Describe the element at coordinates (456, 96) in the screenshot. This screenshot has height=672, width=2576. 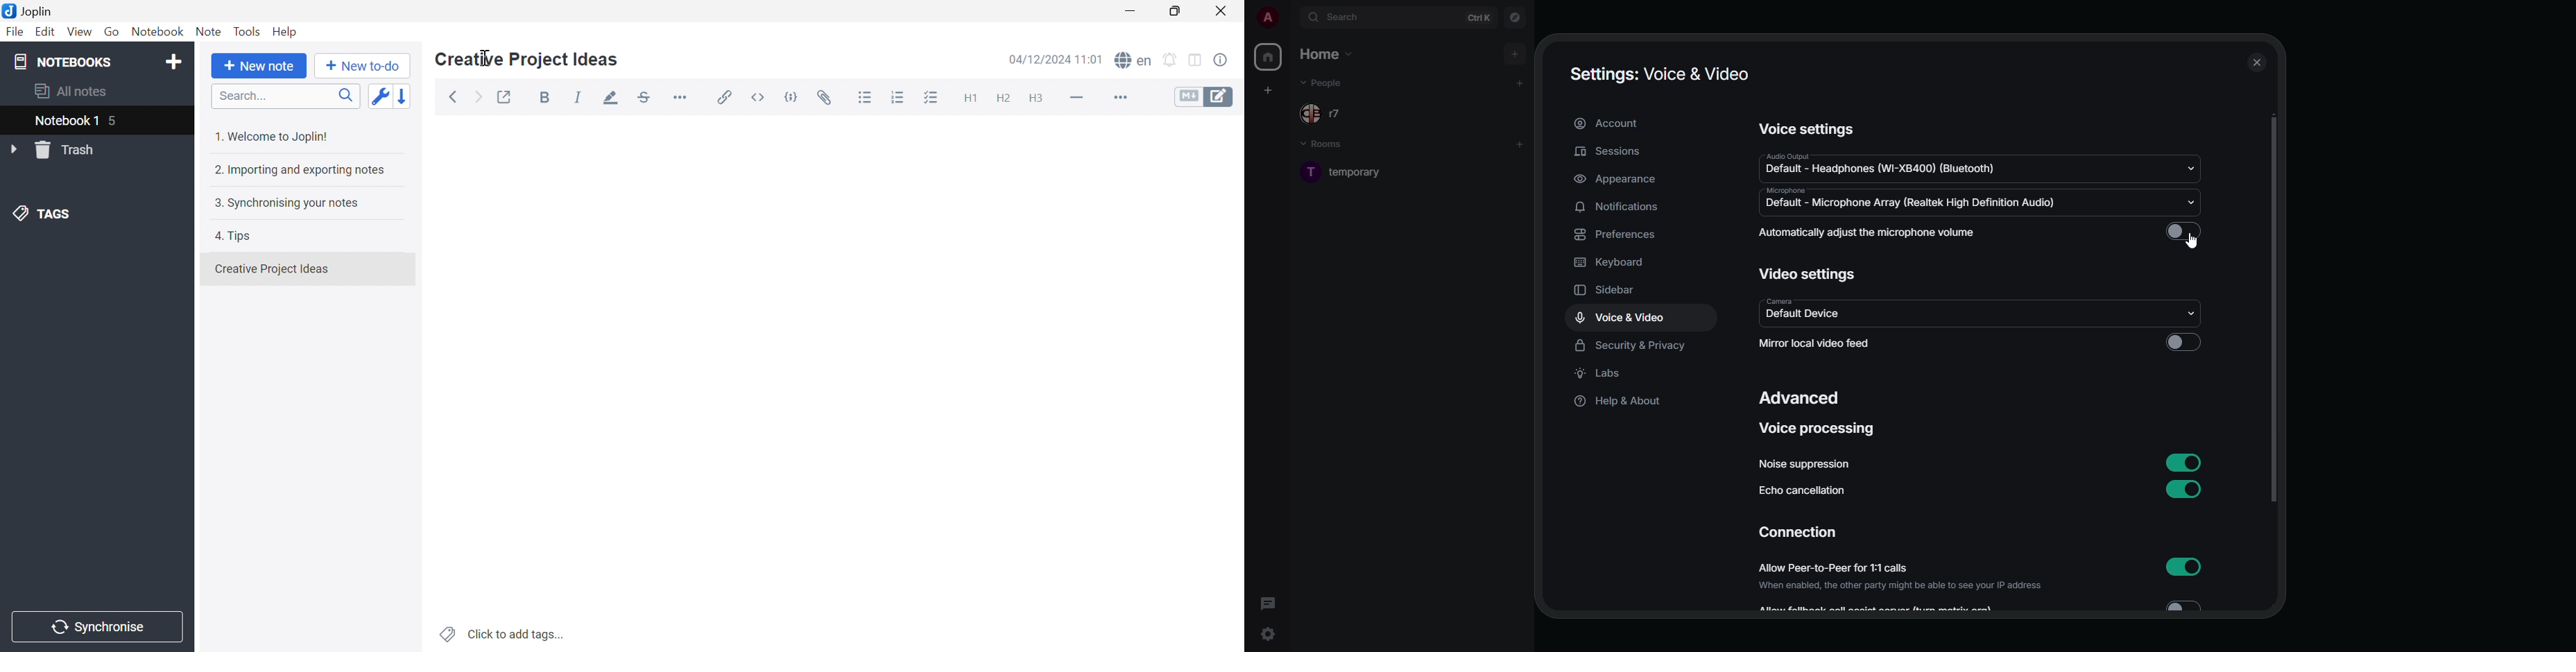
I see `Back` at that location.